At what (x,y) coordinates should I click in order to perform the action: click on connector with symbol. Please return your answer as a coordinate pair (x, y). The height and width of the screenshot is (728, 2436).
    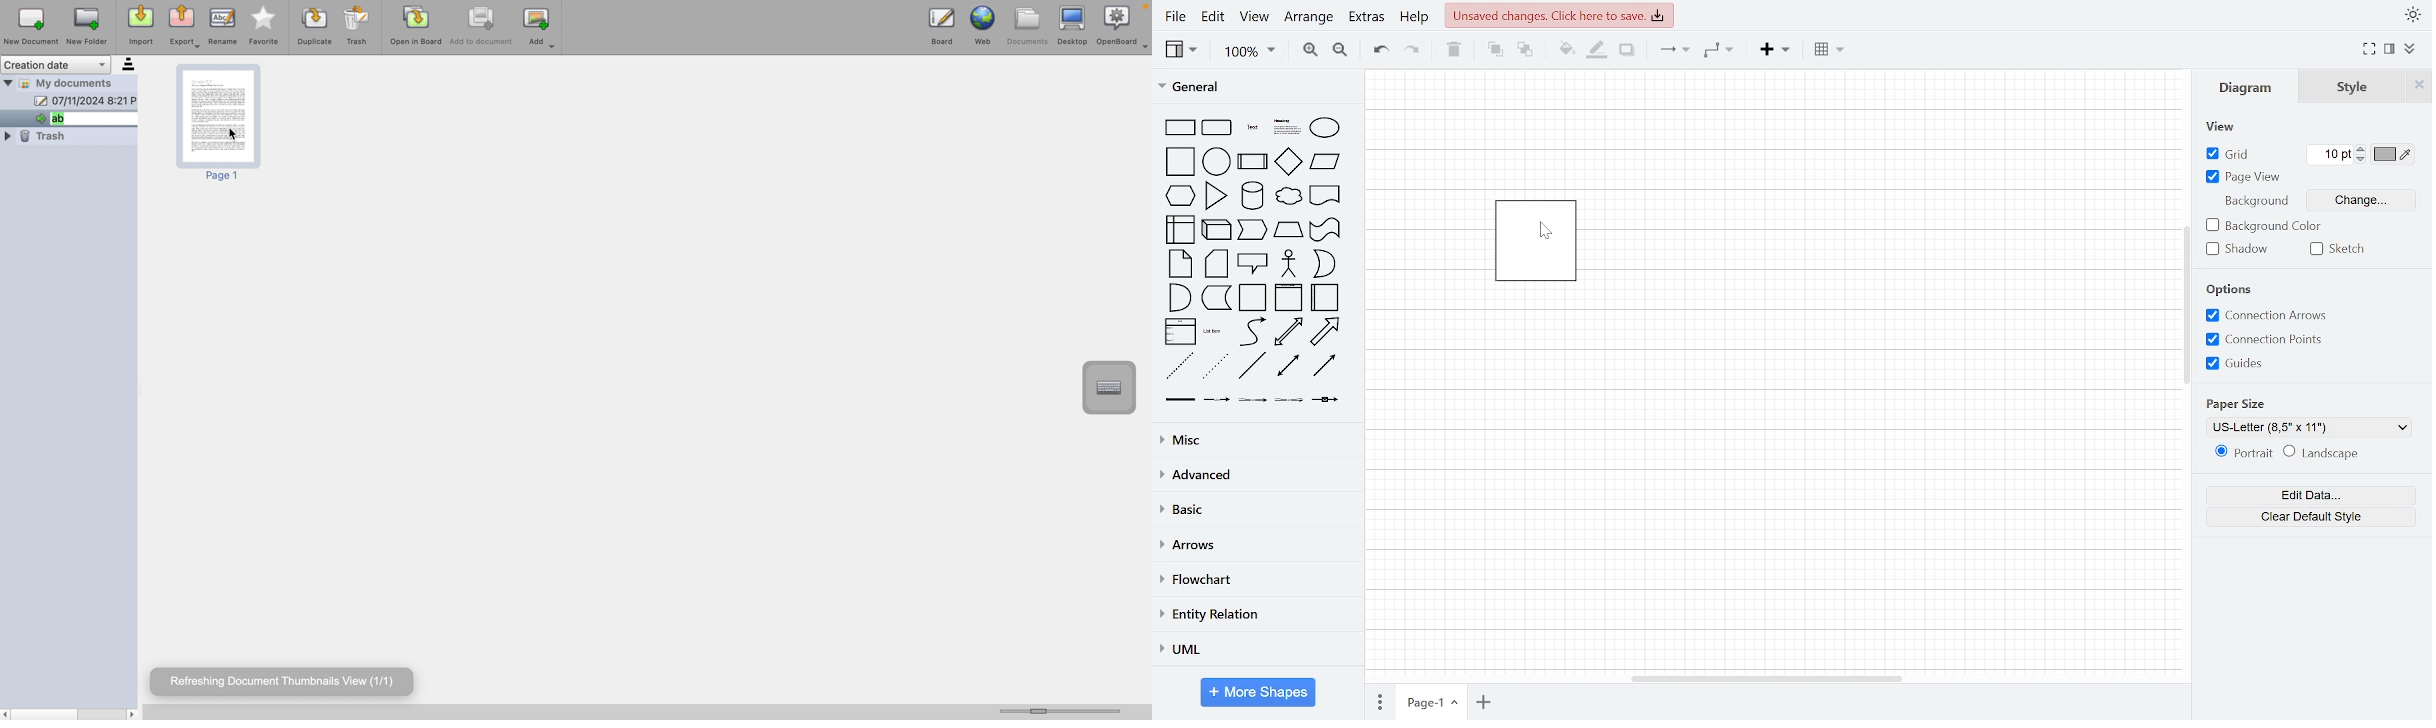
    Looking at the image, I should click on (1323, 402).